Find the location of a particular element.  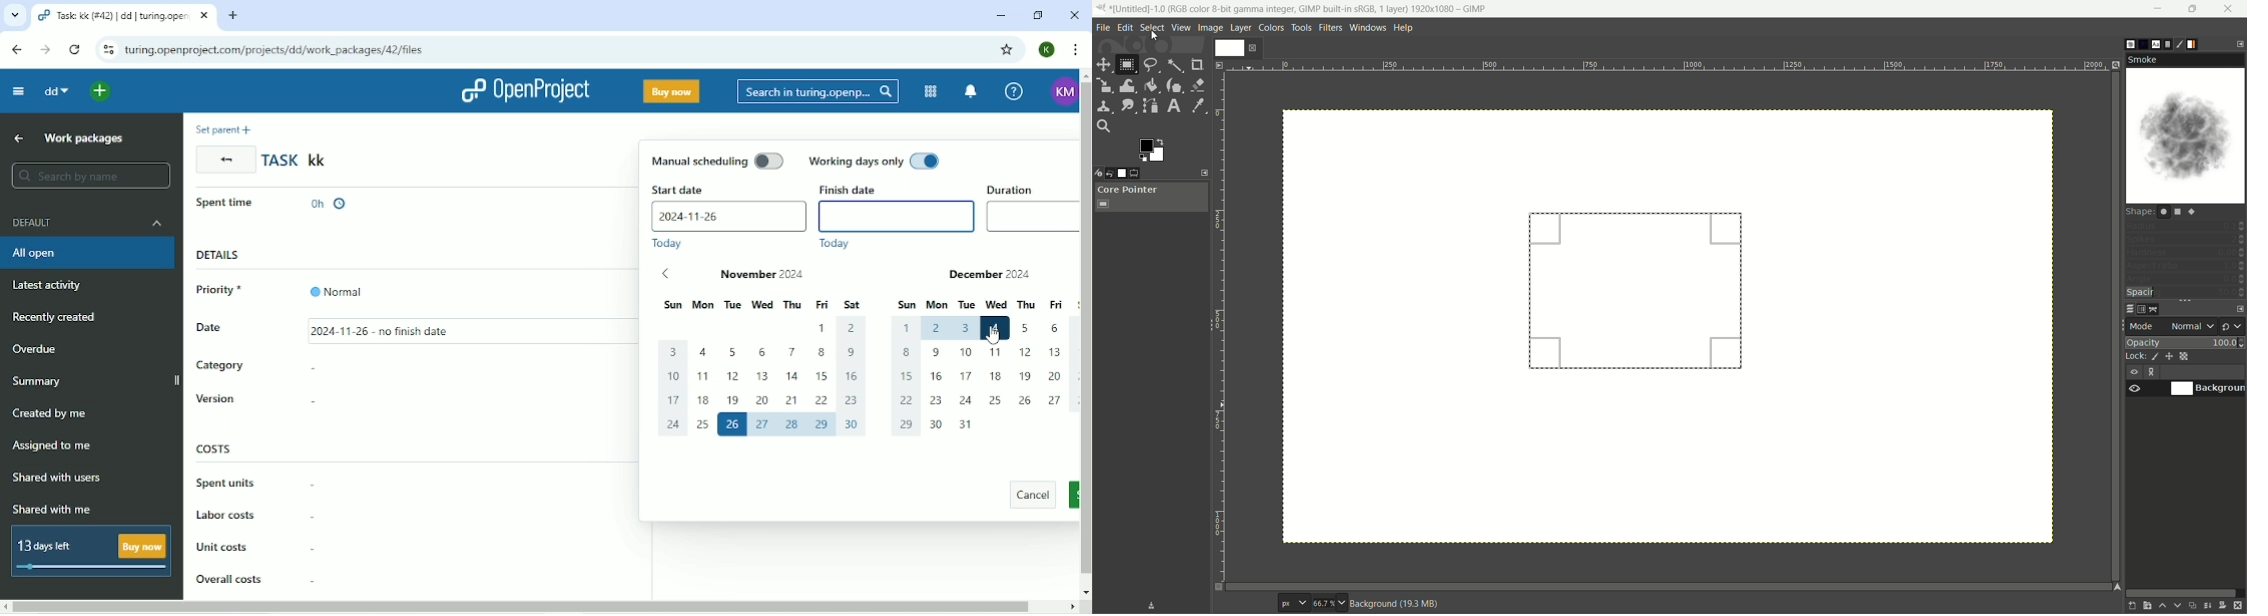

Task kk is located at coordinates (297, 160).